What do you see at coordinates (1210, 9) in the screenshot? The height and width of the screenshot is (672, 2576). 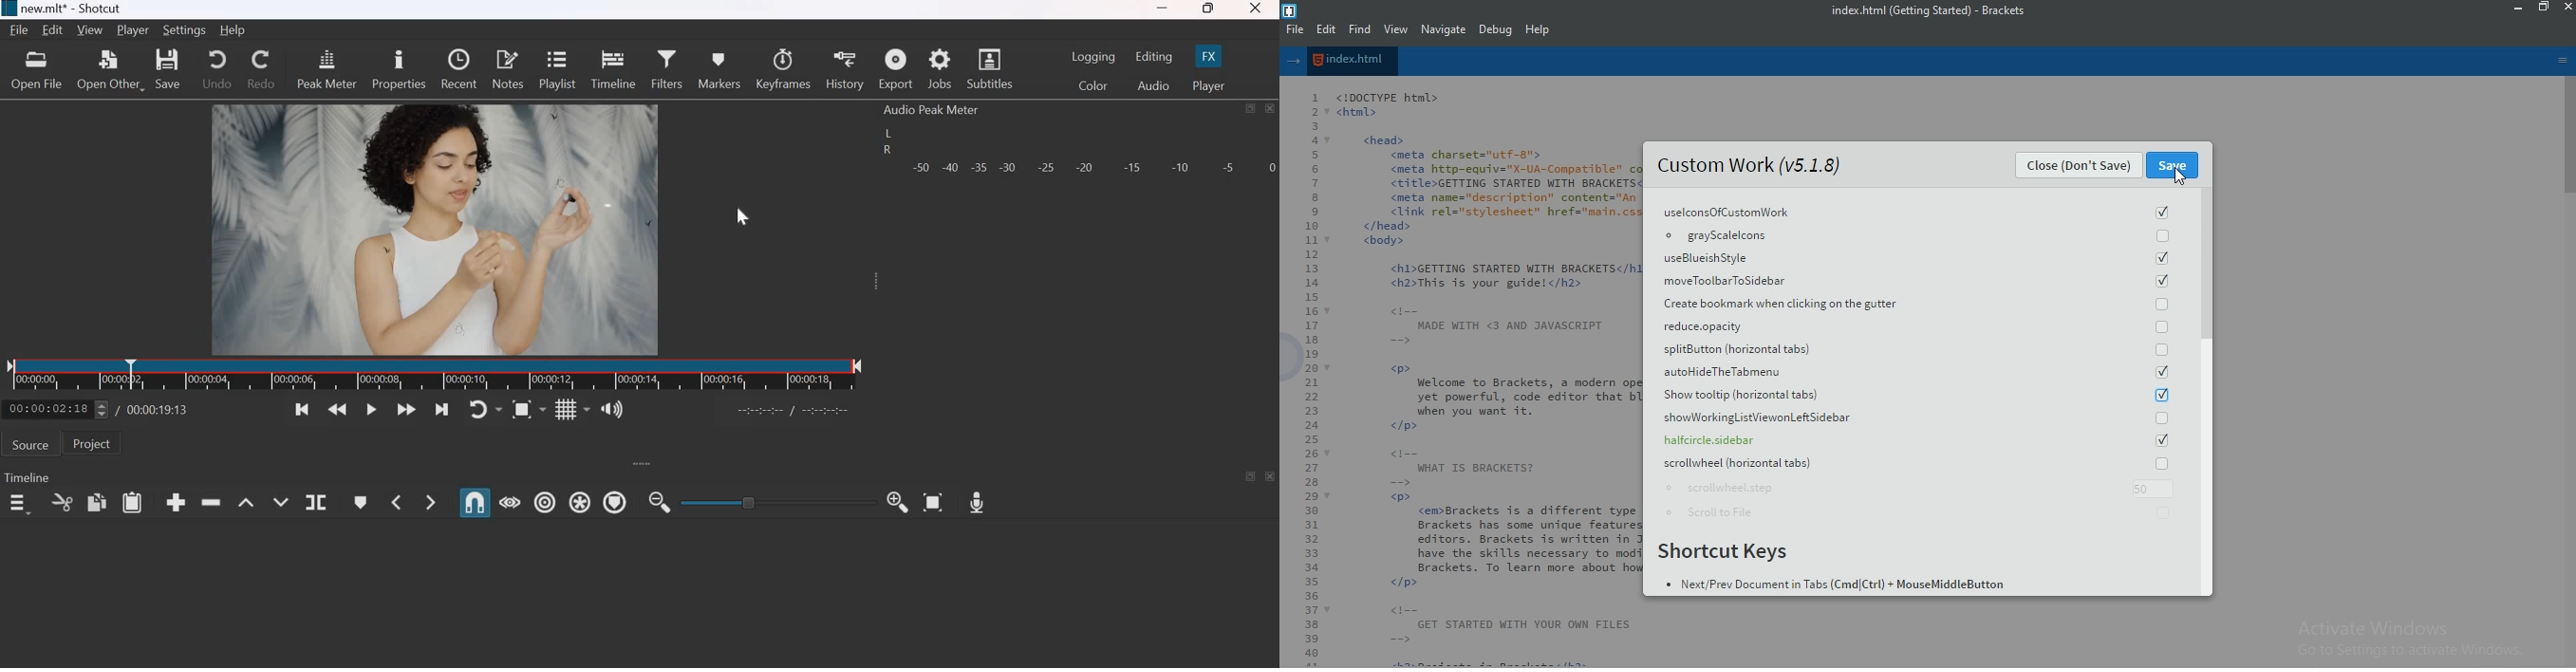 I see `Maximize` at bounding box center [1210, 9].